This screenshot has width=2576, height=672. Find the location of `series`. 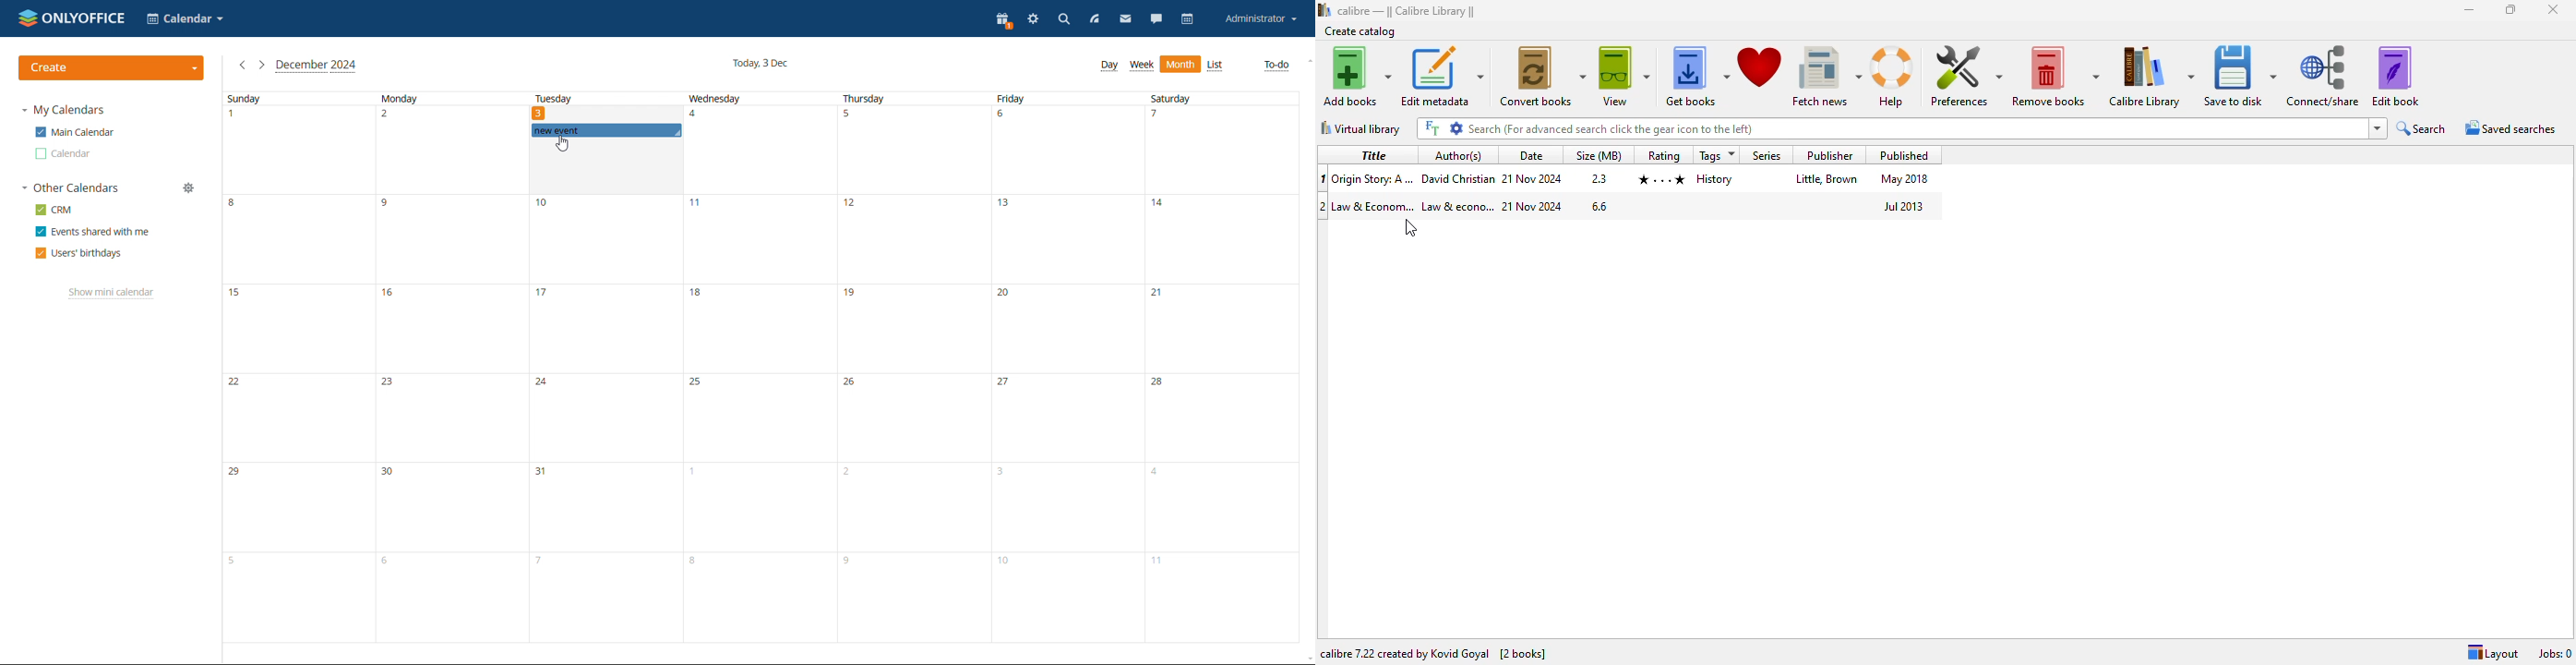

series is located at coordinates (1767, 154).